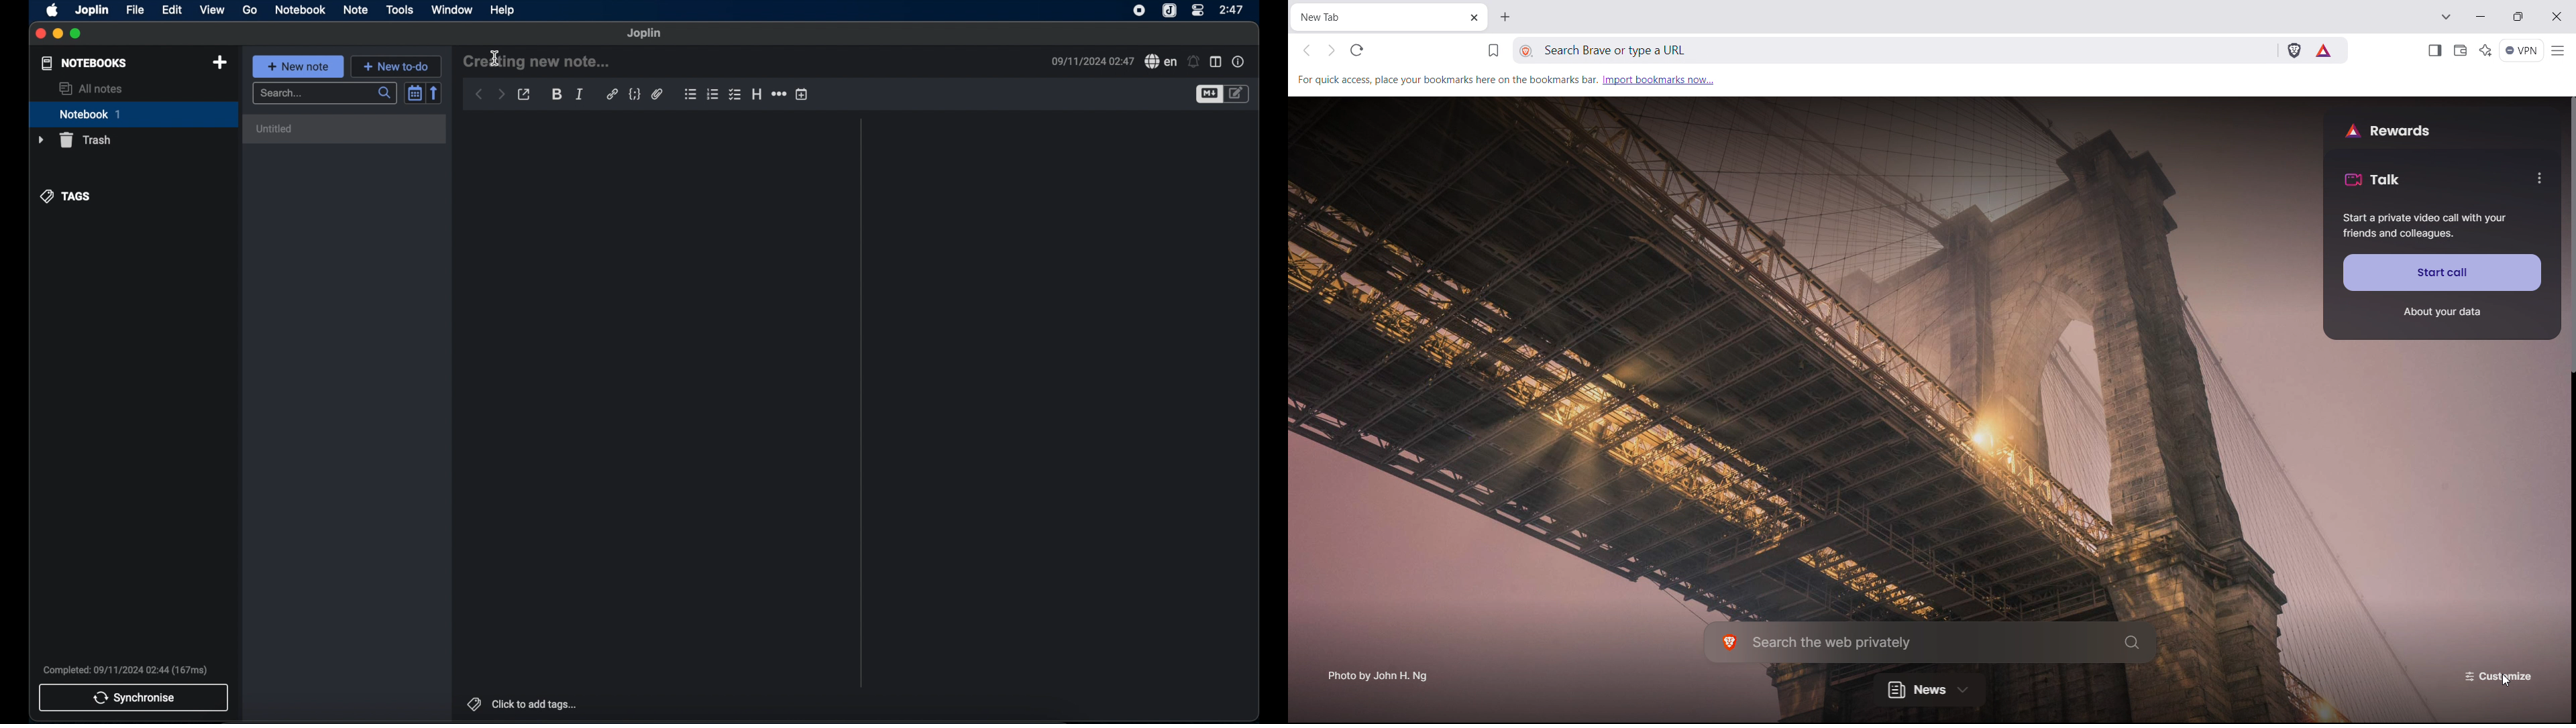  What do you see at coordinates (2425, 227) in the screenshot?
I see `Start a private call with your friends and colleagues.` at bounding box center [2425, 227].